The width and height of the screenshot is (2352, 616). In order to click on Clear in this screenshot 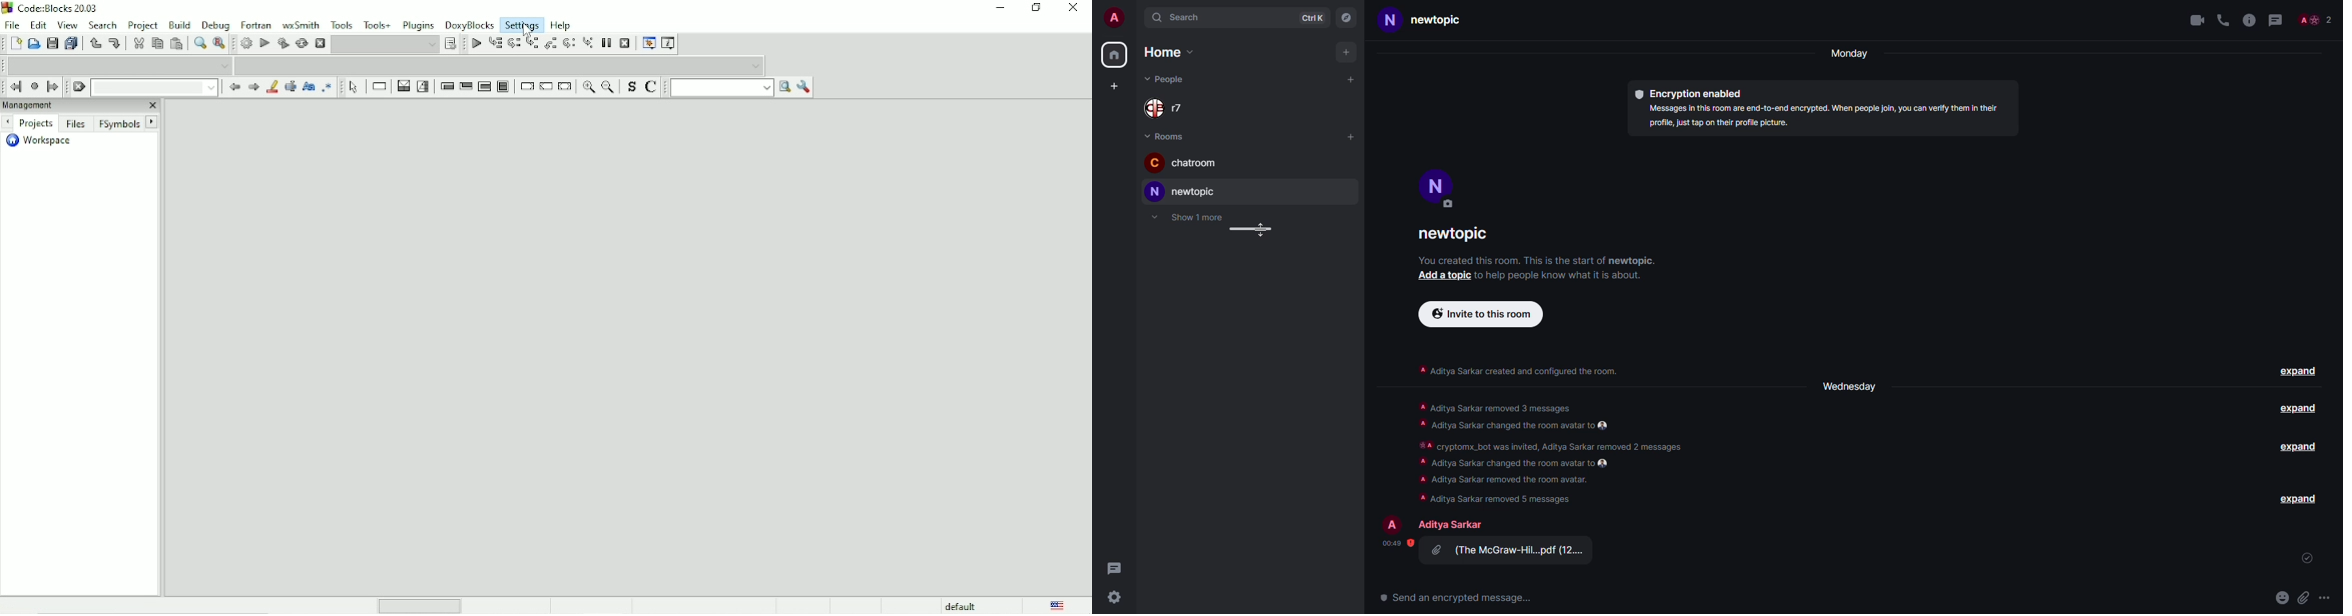, I will do `click(79, 87)`.